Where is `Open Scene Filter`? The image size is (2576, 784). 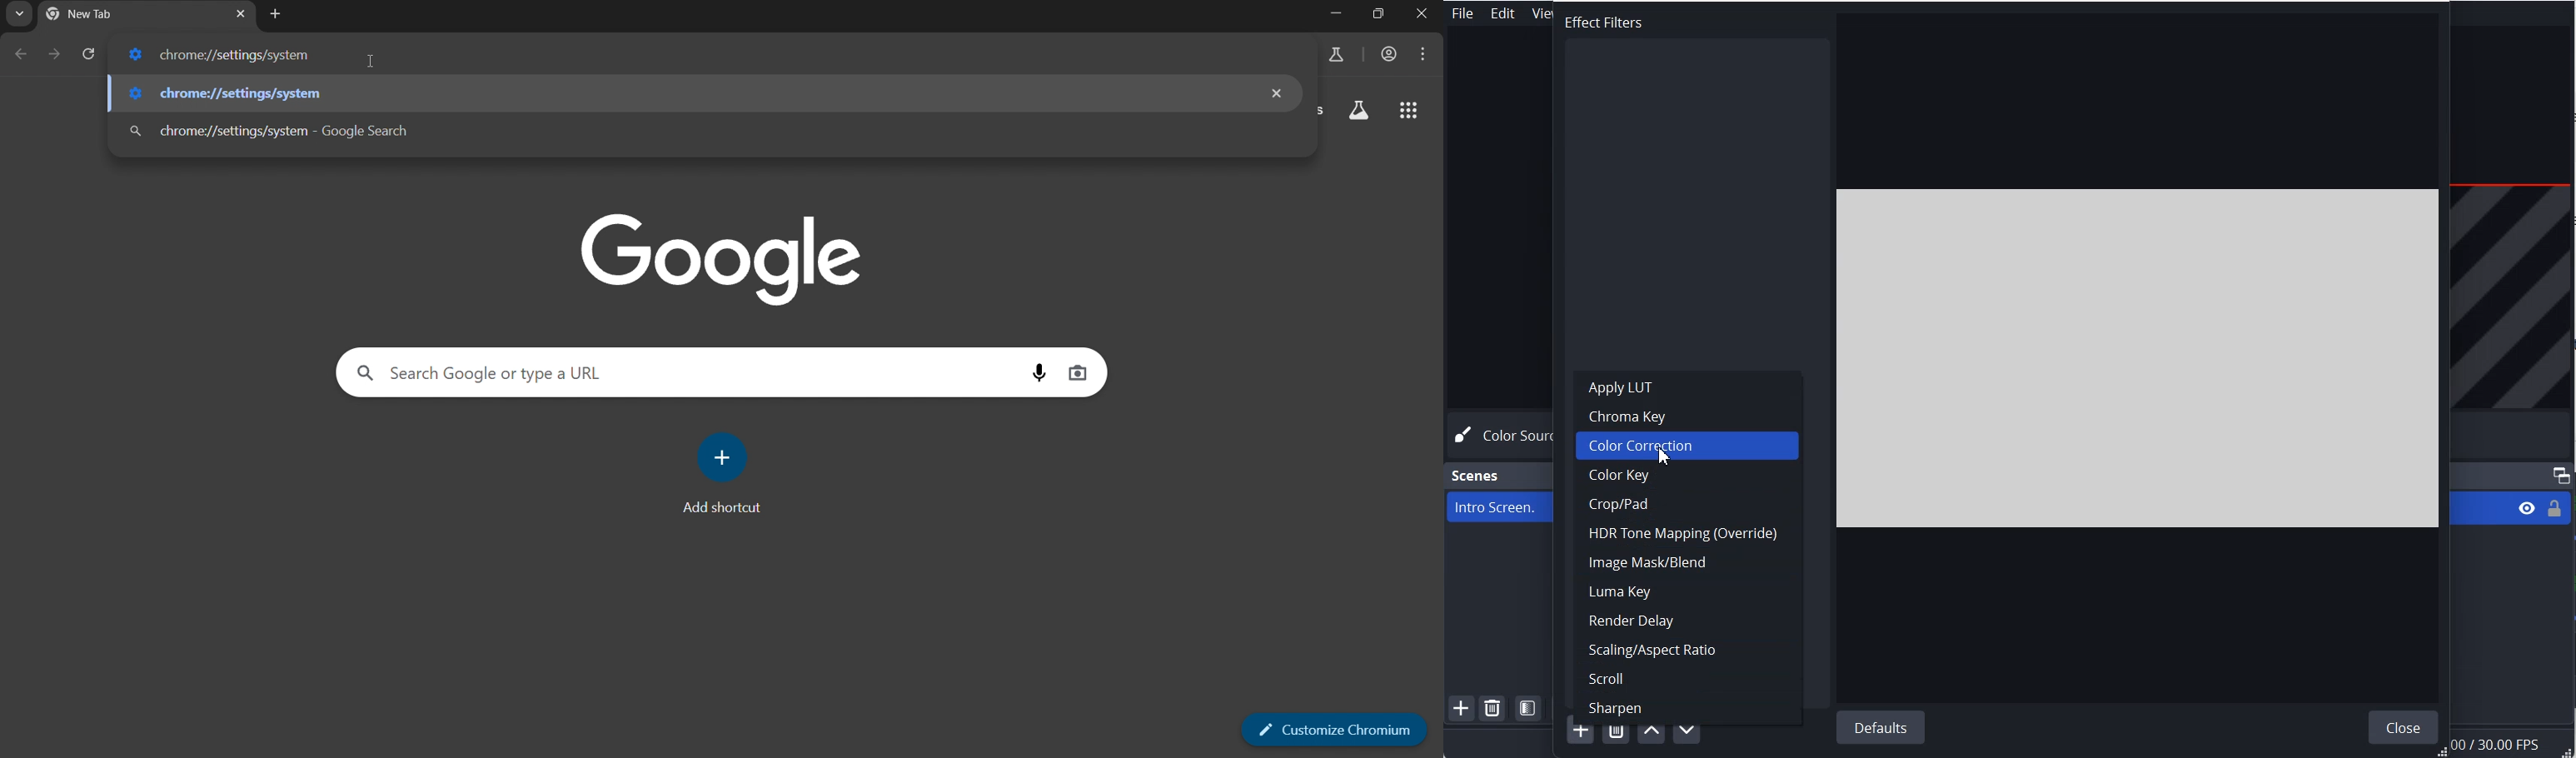 Open Scene Filter is located at coordinates (1529, 708).